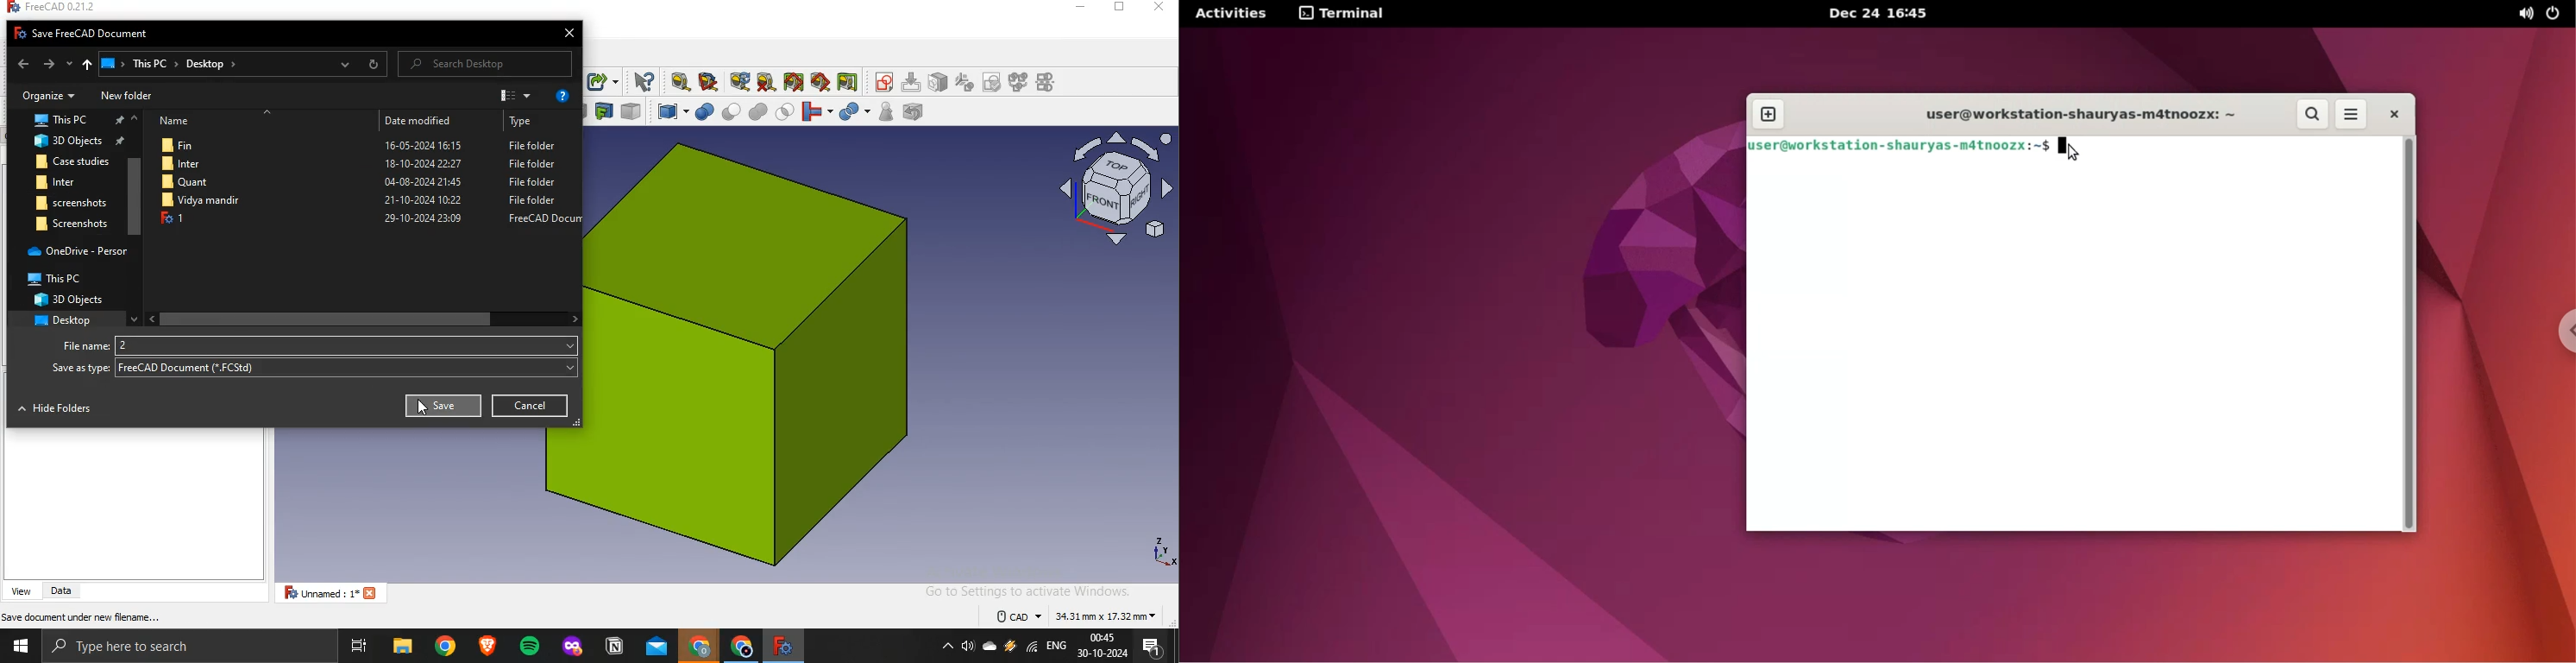  What do you see at coordinates (365, 218) in the screenshot?
I see `1` at bounding box center [365, 218].